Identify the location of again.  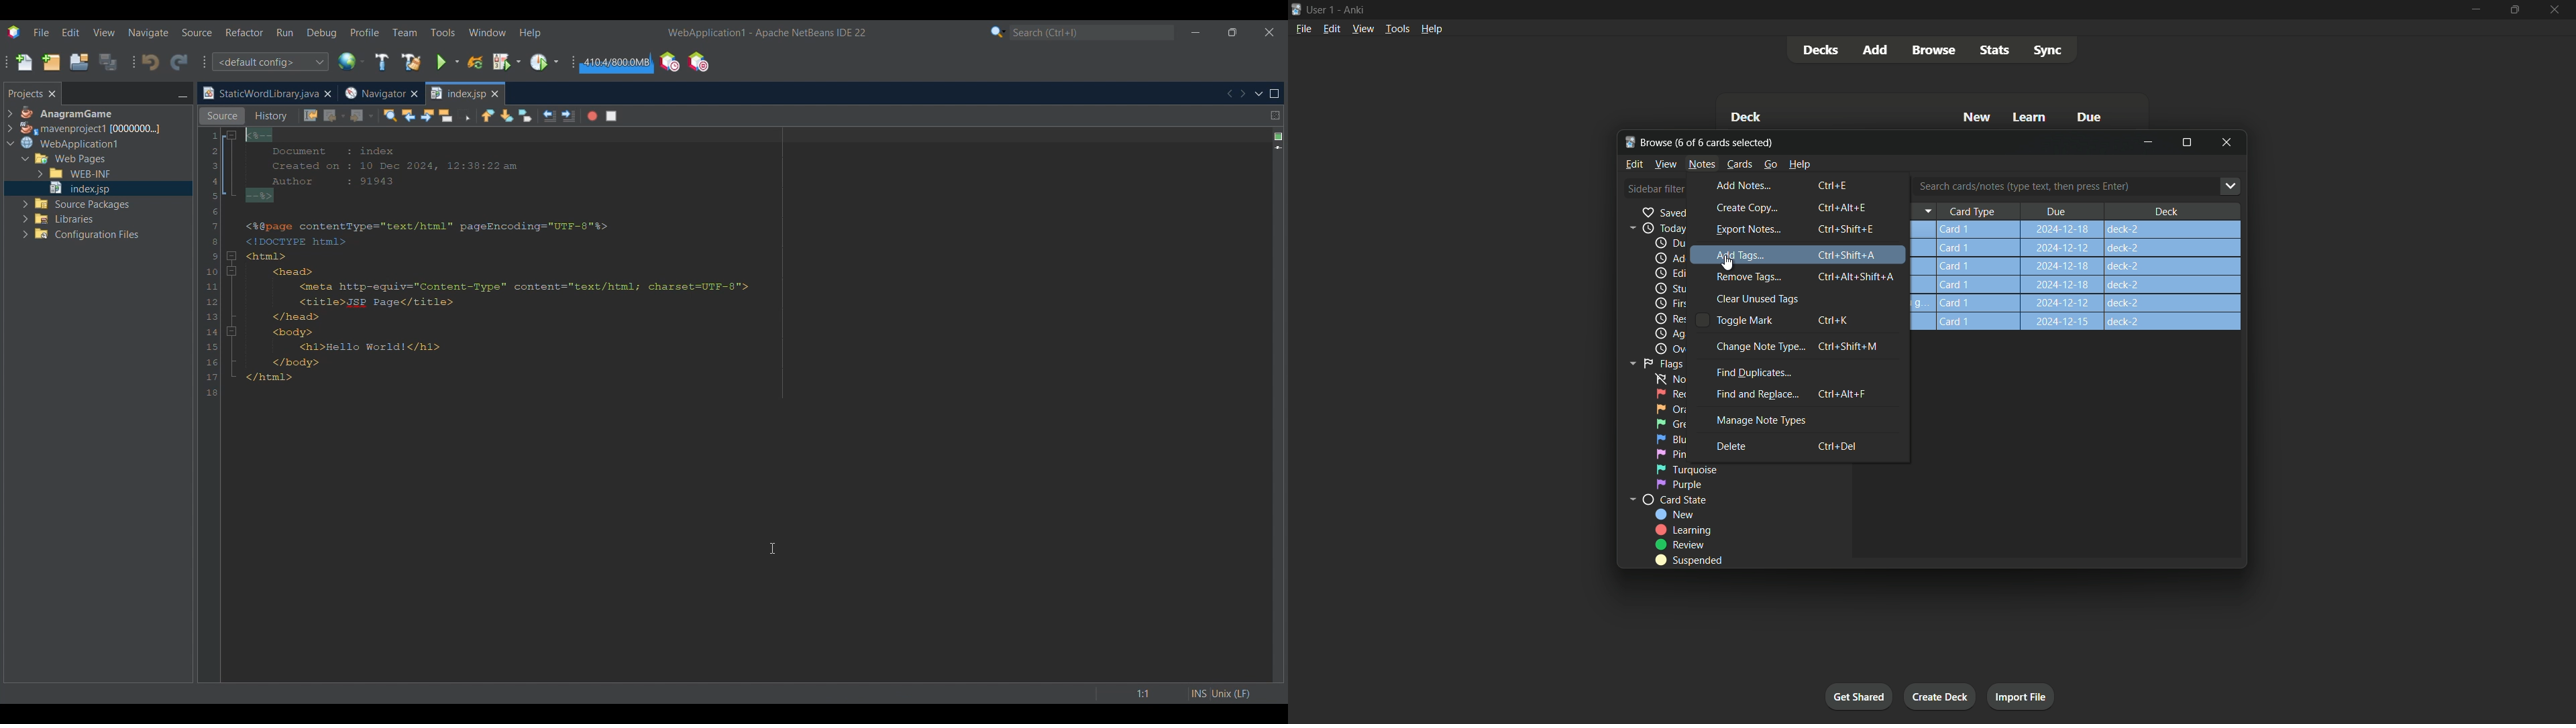
(1676, 335).